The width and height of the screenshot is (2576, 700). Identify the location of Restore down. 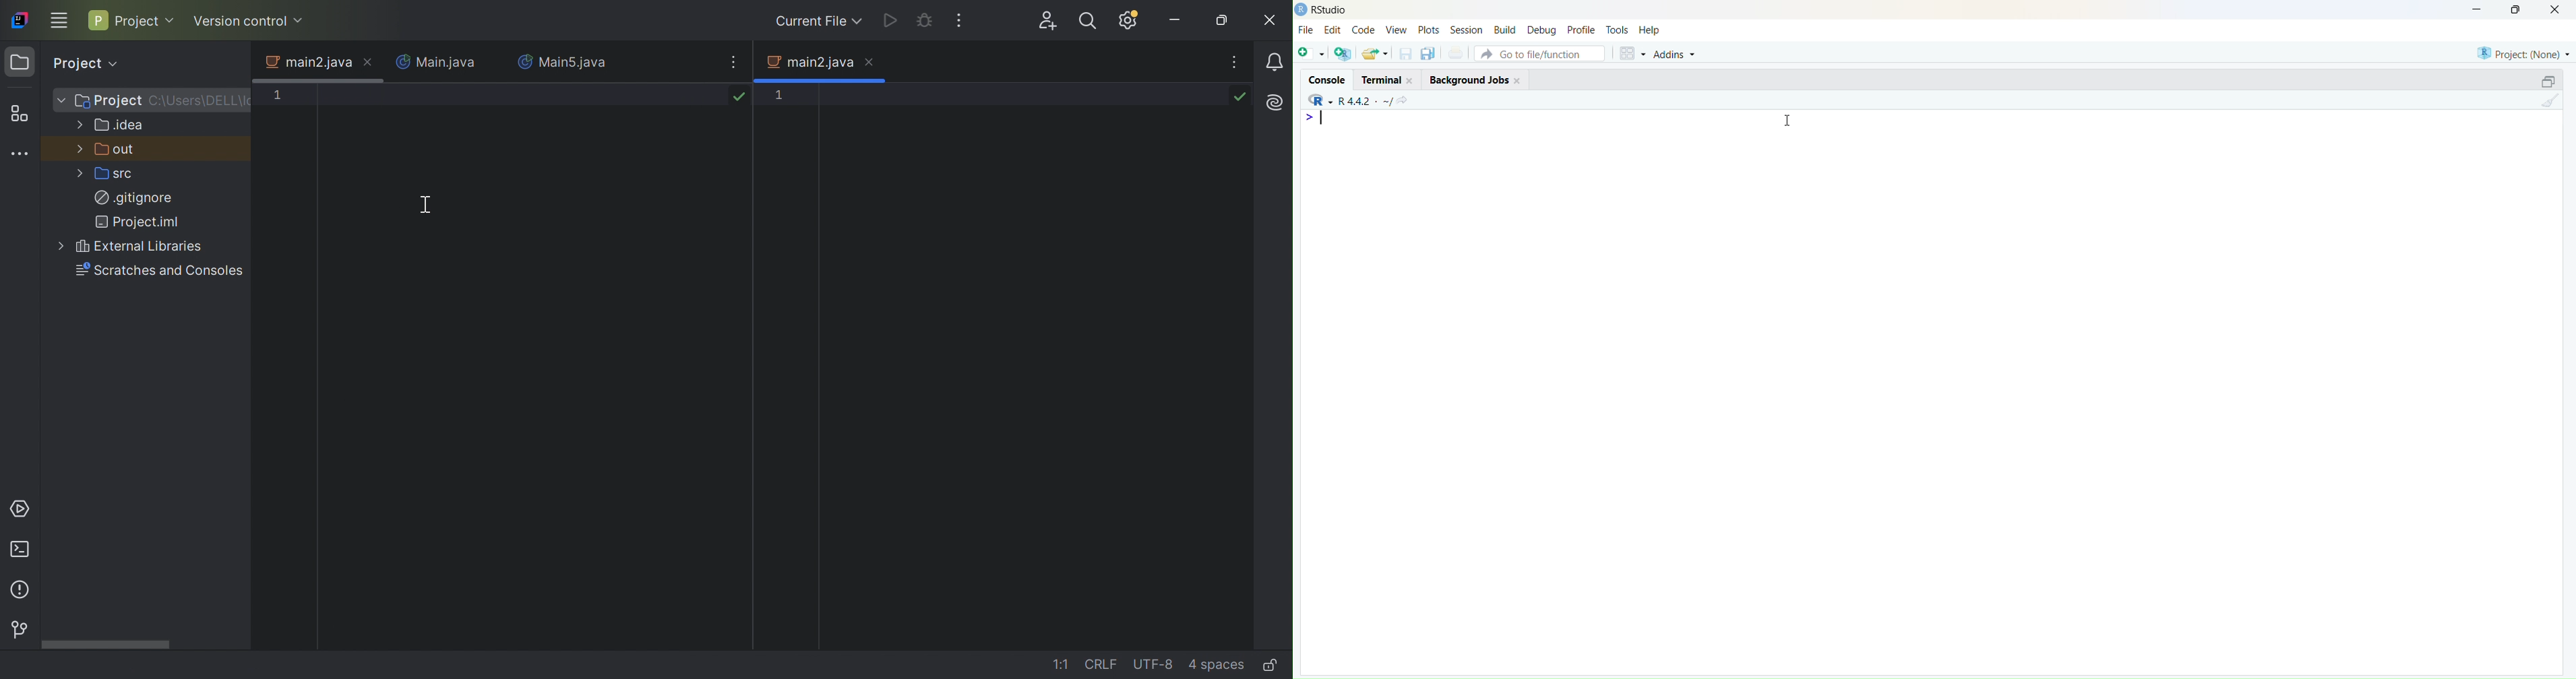
(1223, 21).